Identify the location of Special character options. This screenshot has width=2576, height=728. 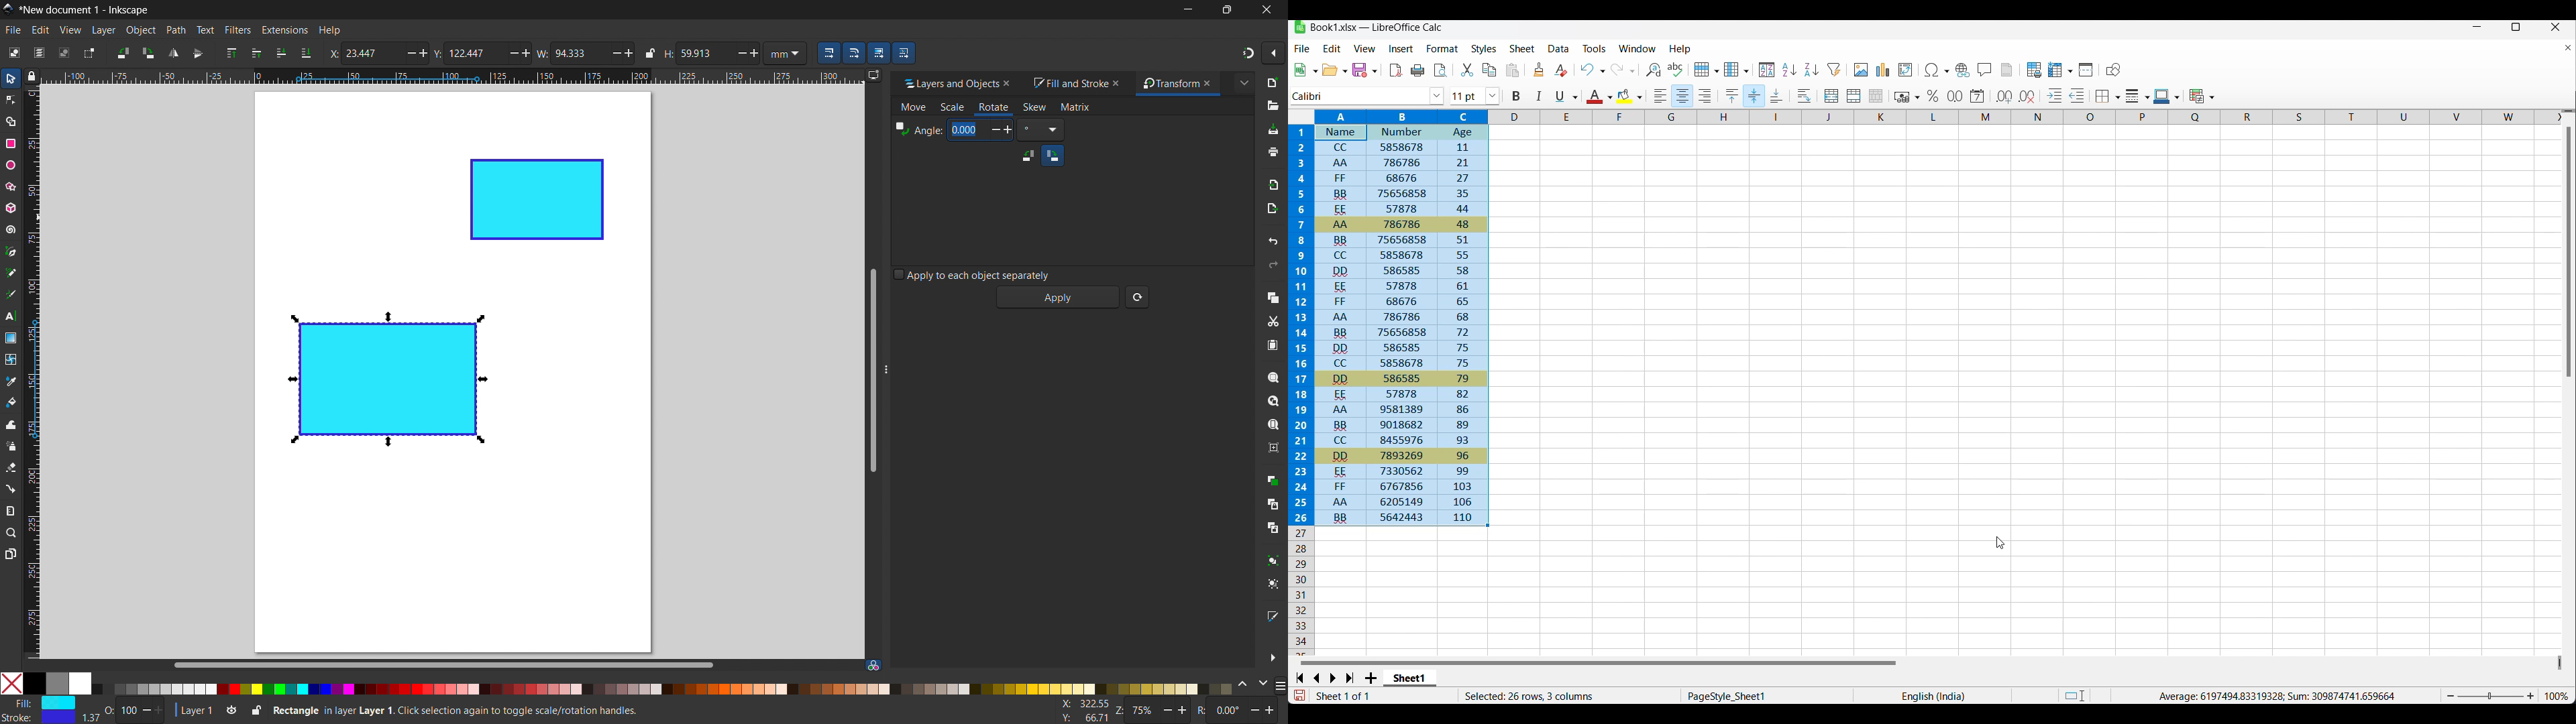
(1936, 70).